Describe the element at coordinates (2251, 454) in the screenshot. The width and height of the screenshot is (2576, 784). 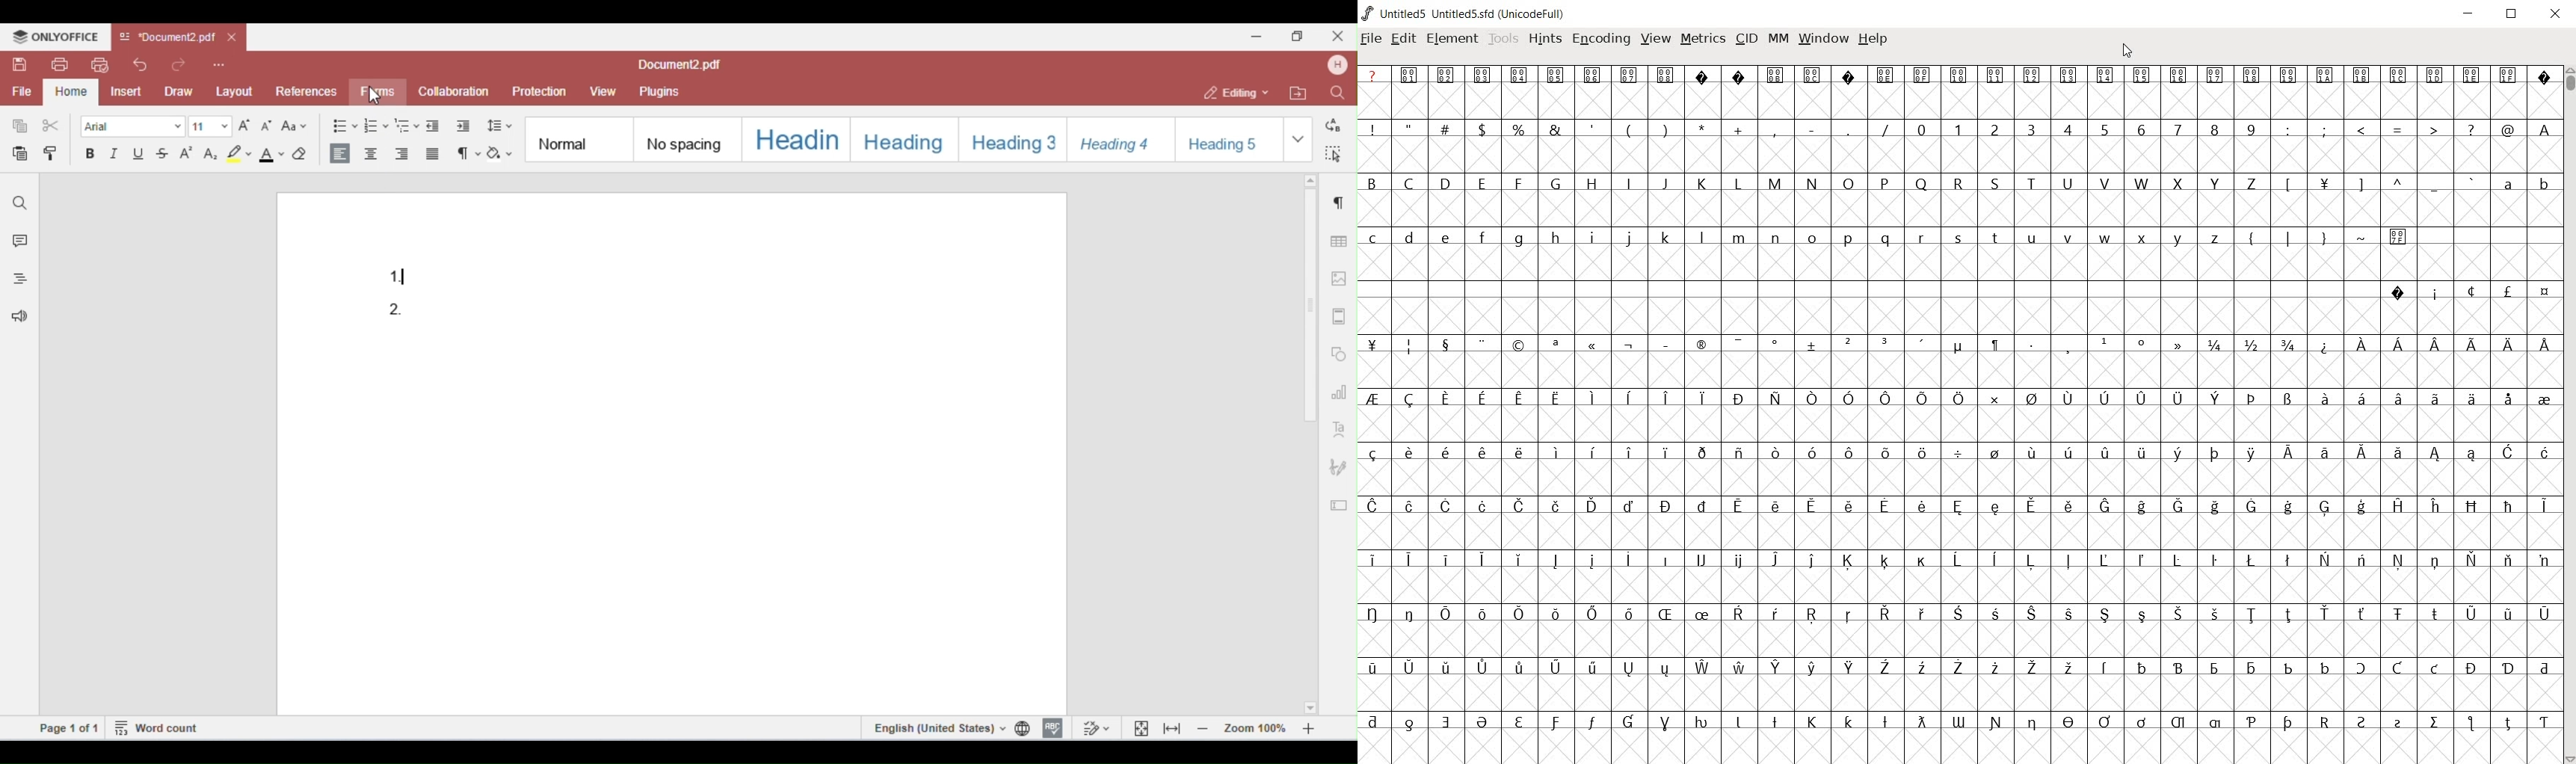
I see `Symbol` at that location.